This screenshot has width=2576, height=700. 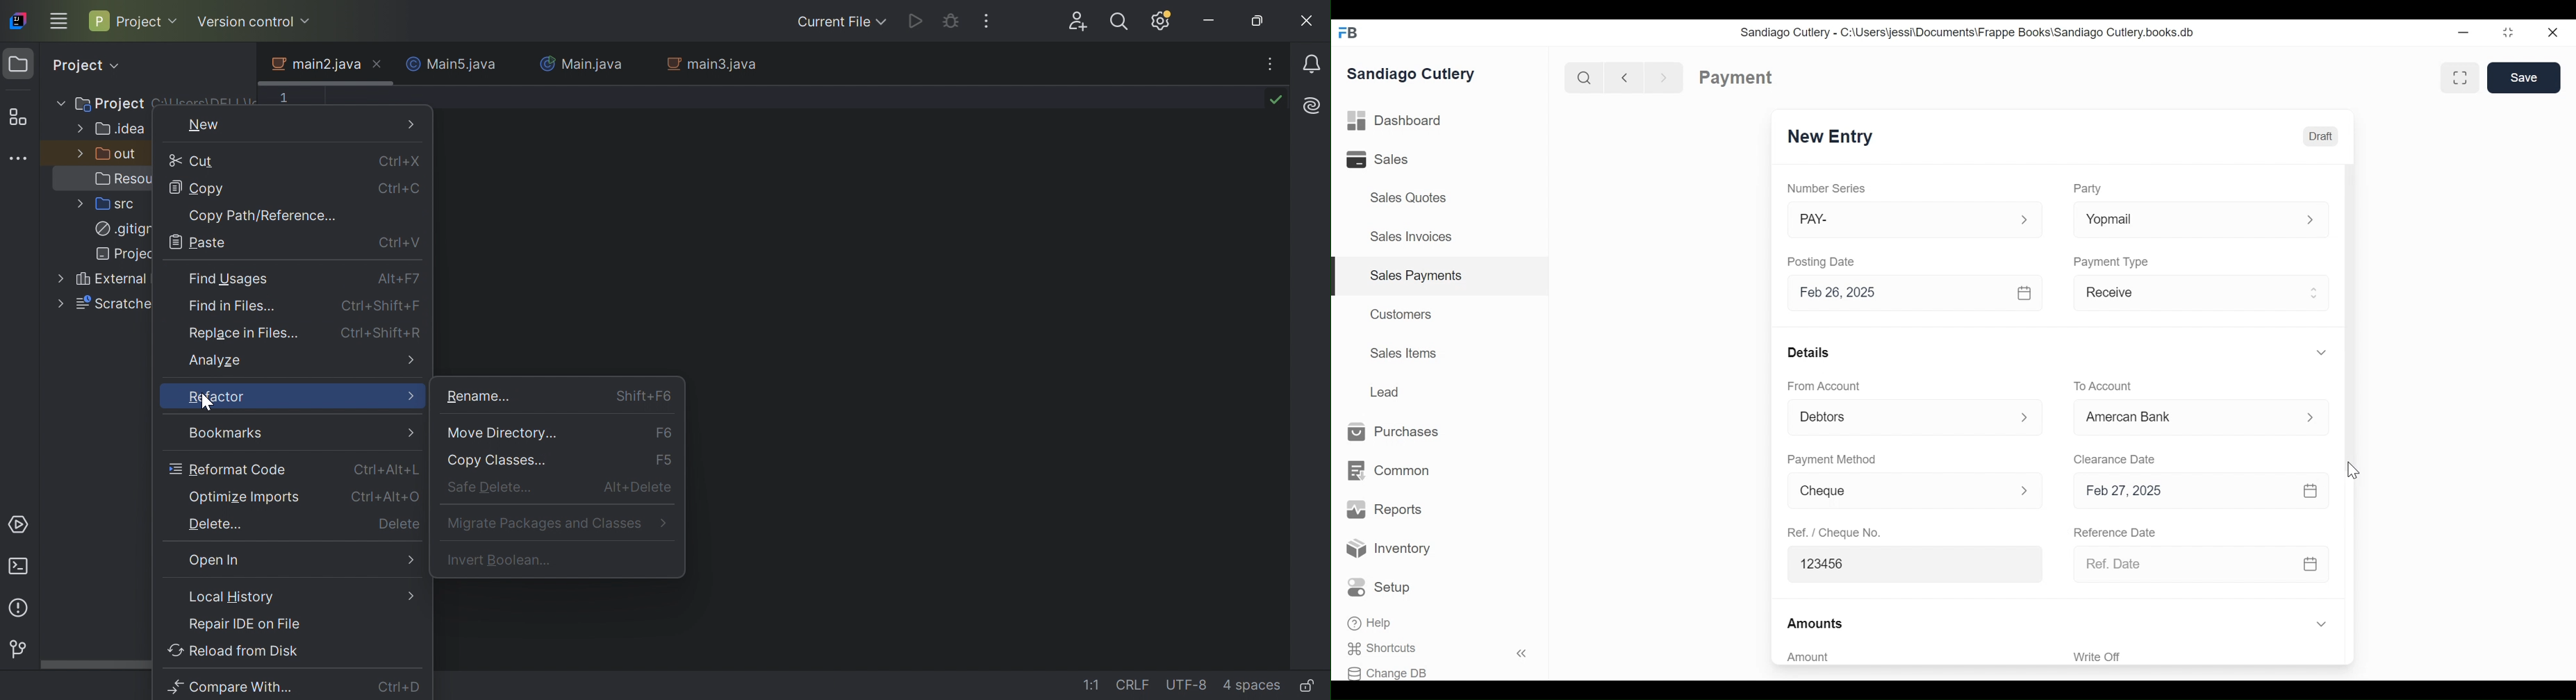 I want to click on Party, so click(x=2087, y=189).